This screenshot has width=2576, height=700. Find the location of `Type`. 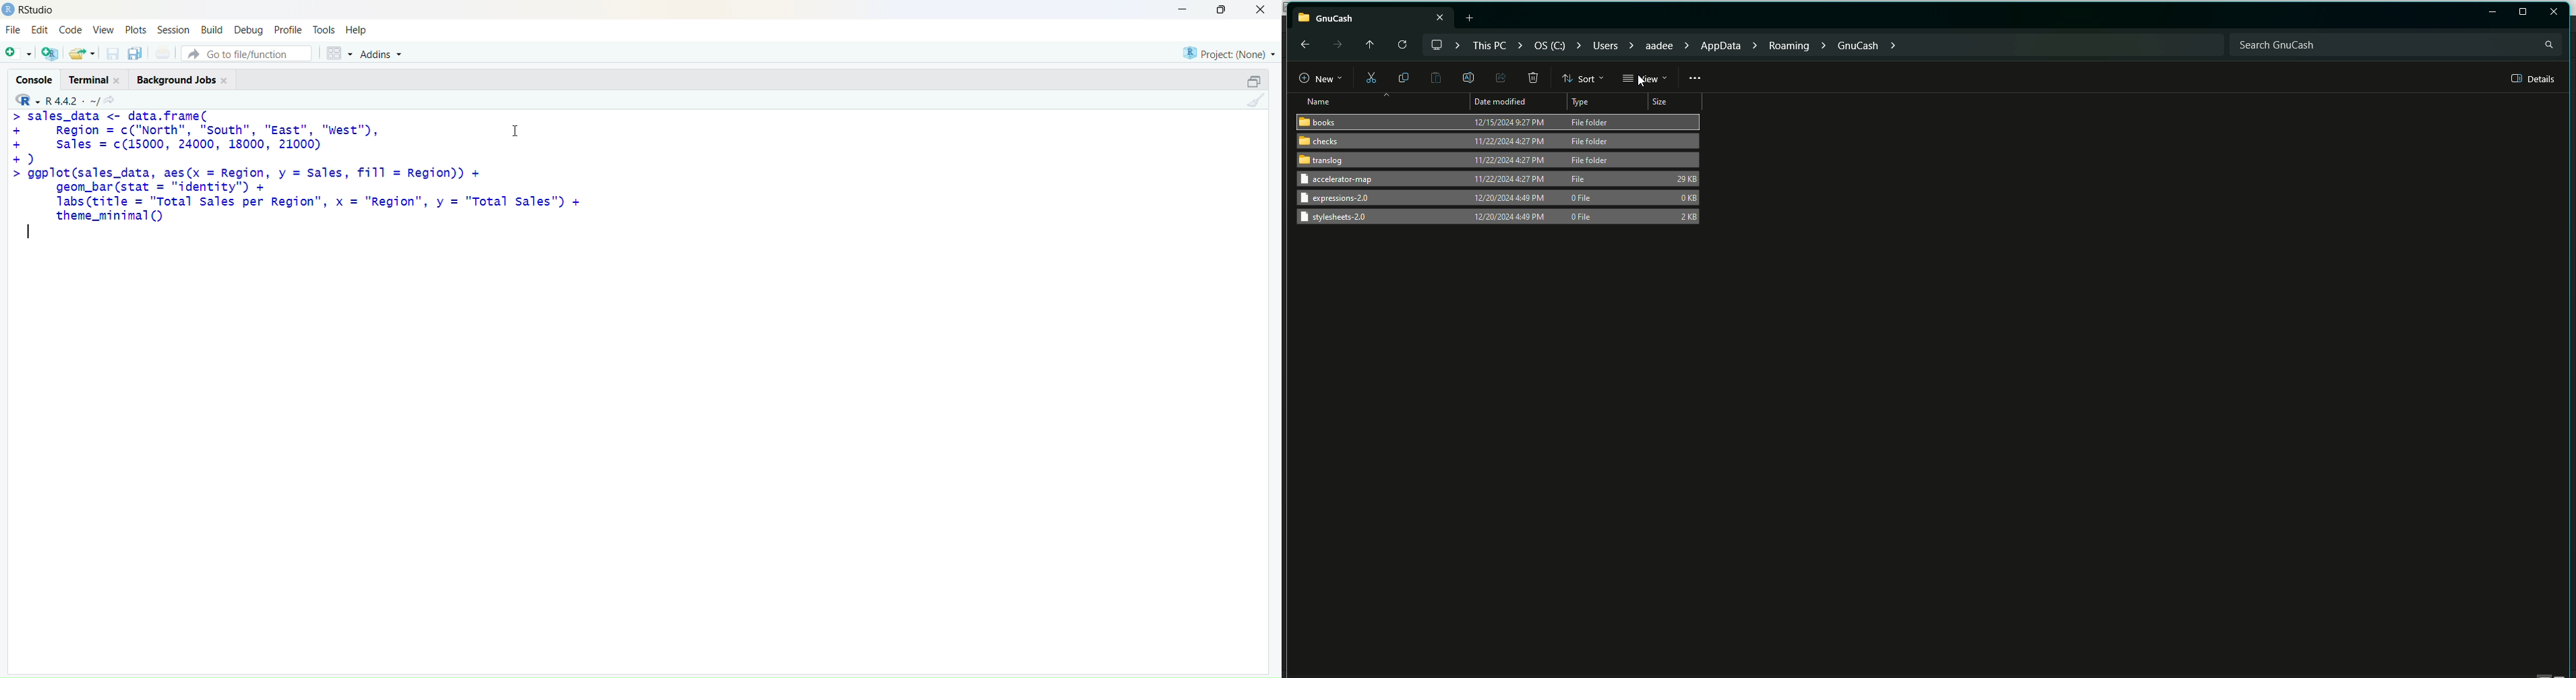

Type is located at coordinates (1587, 102).